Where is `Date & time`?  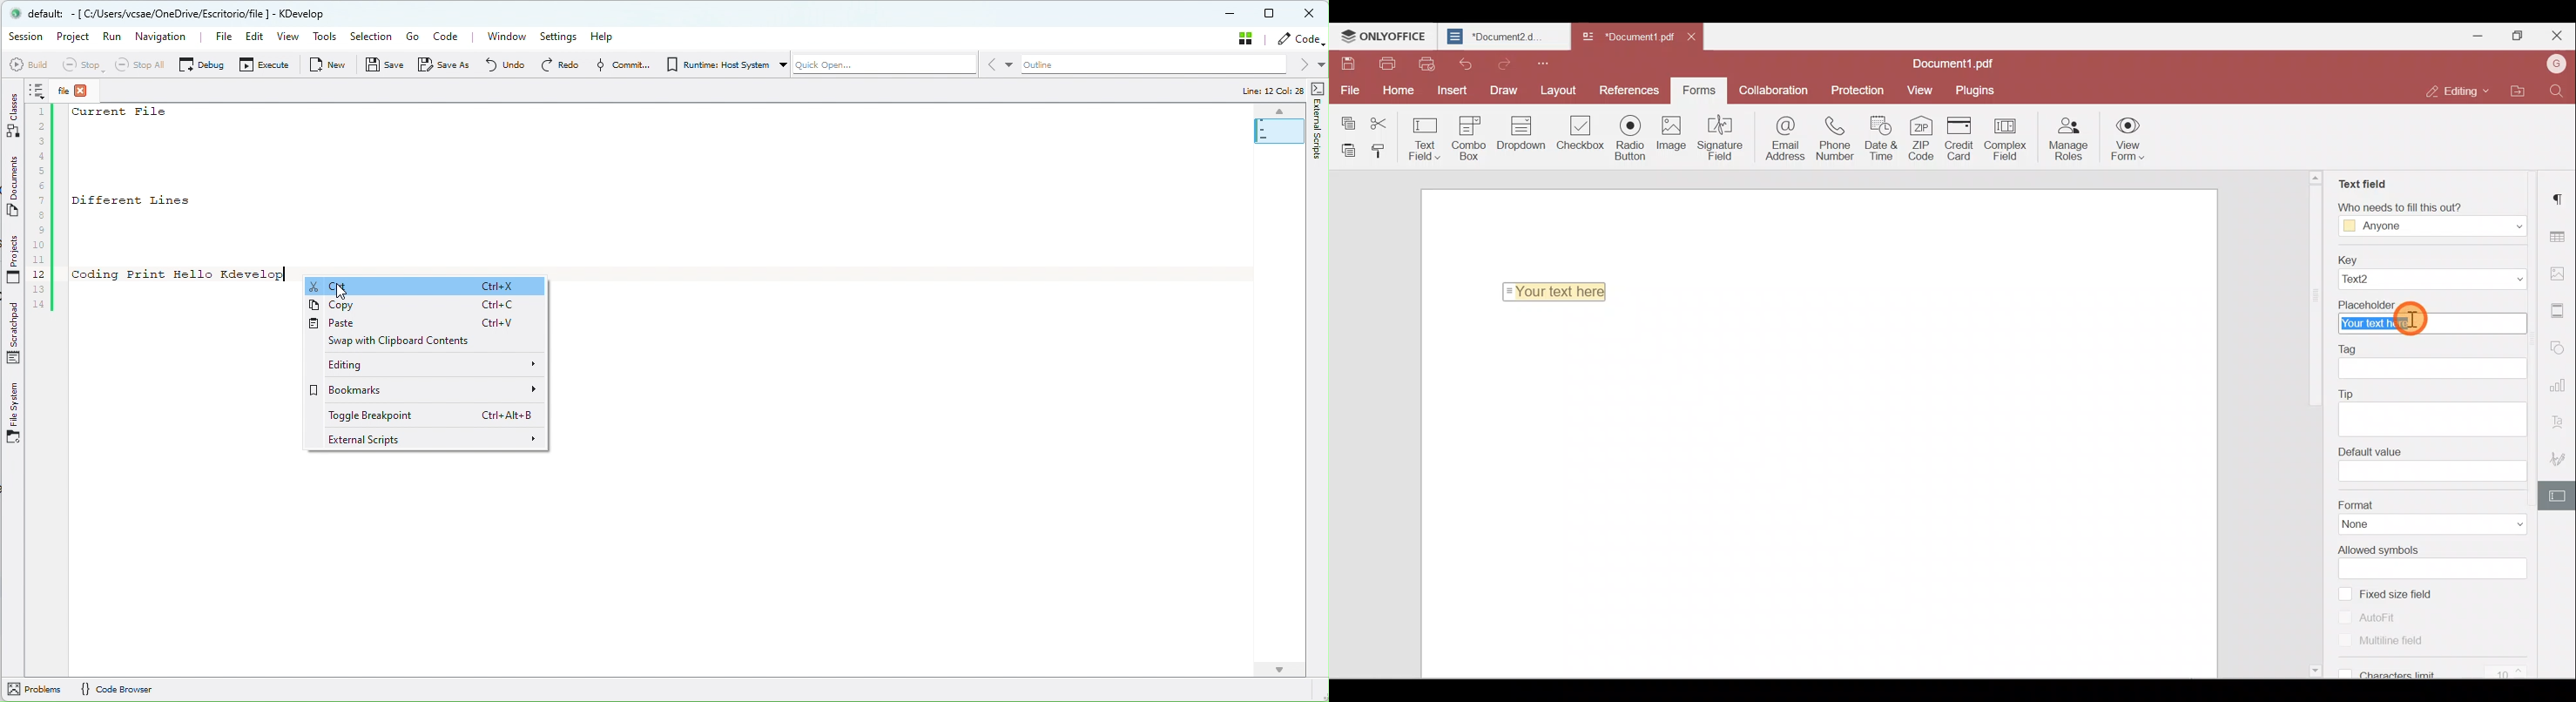
Date & time is located at coordinates (1881, 141).